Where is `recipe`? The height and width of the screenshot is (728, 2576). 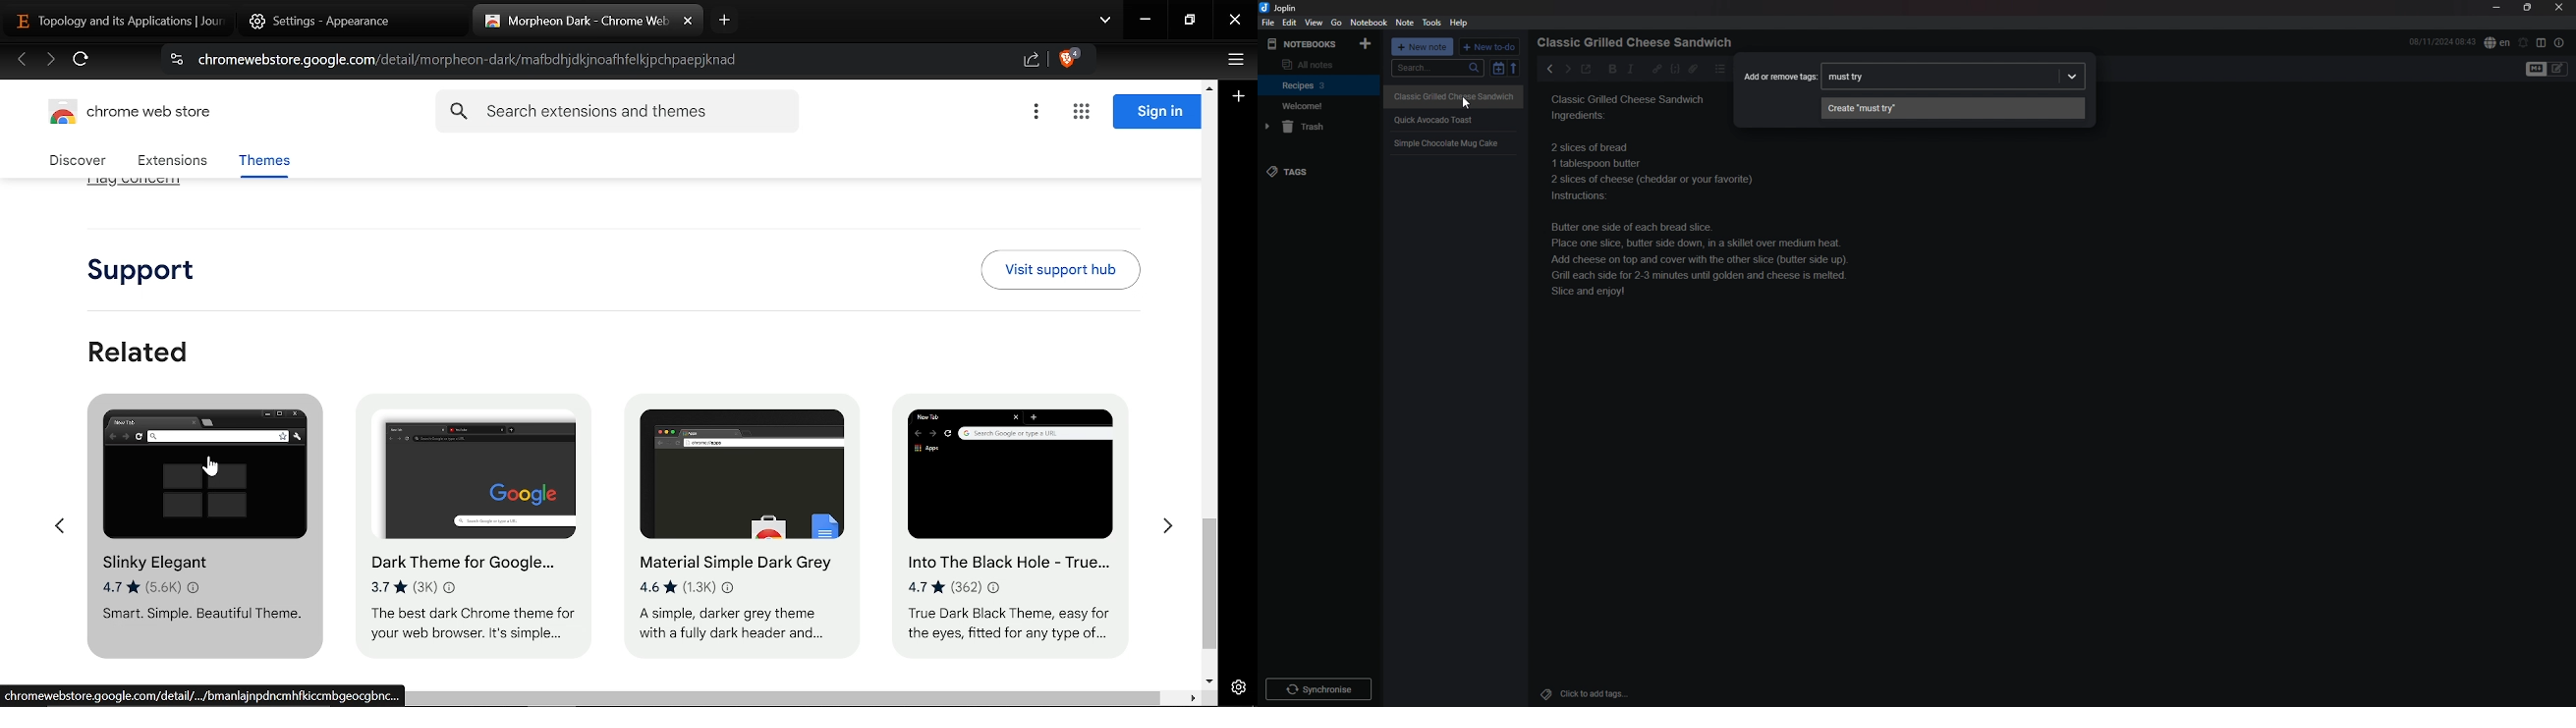
recipe is located at coordinates (1434, 119).